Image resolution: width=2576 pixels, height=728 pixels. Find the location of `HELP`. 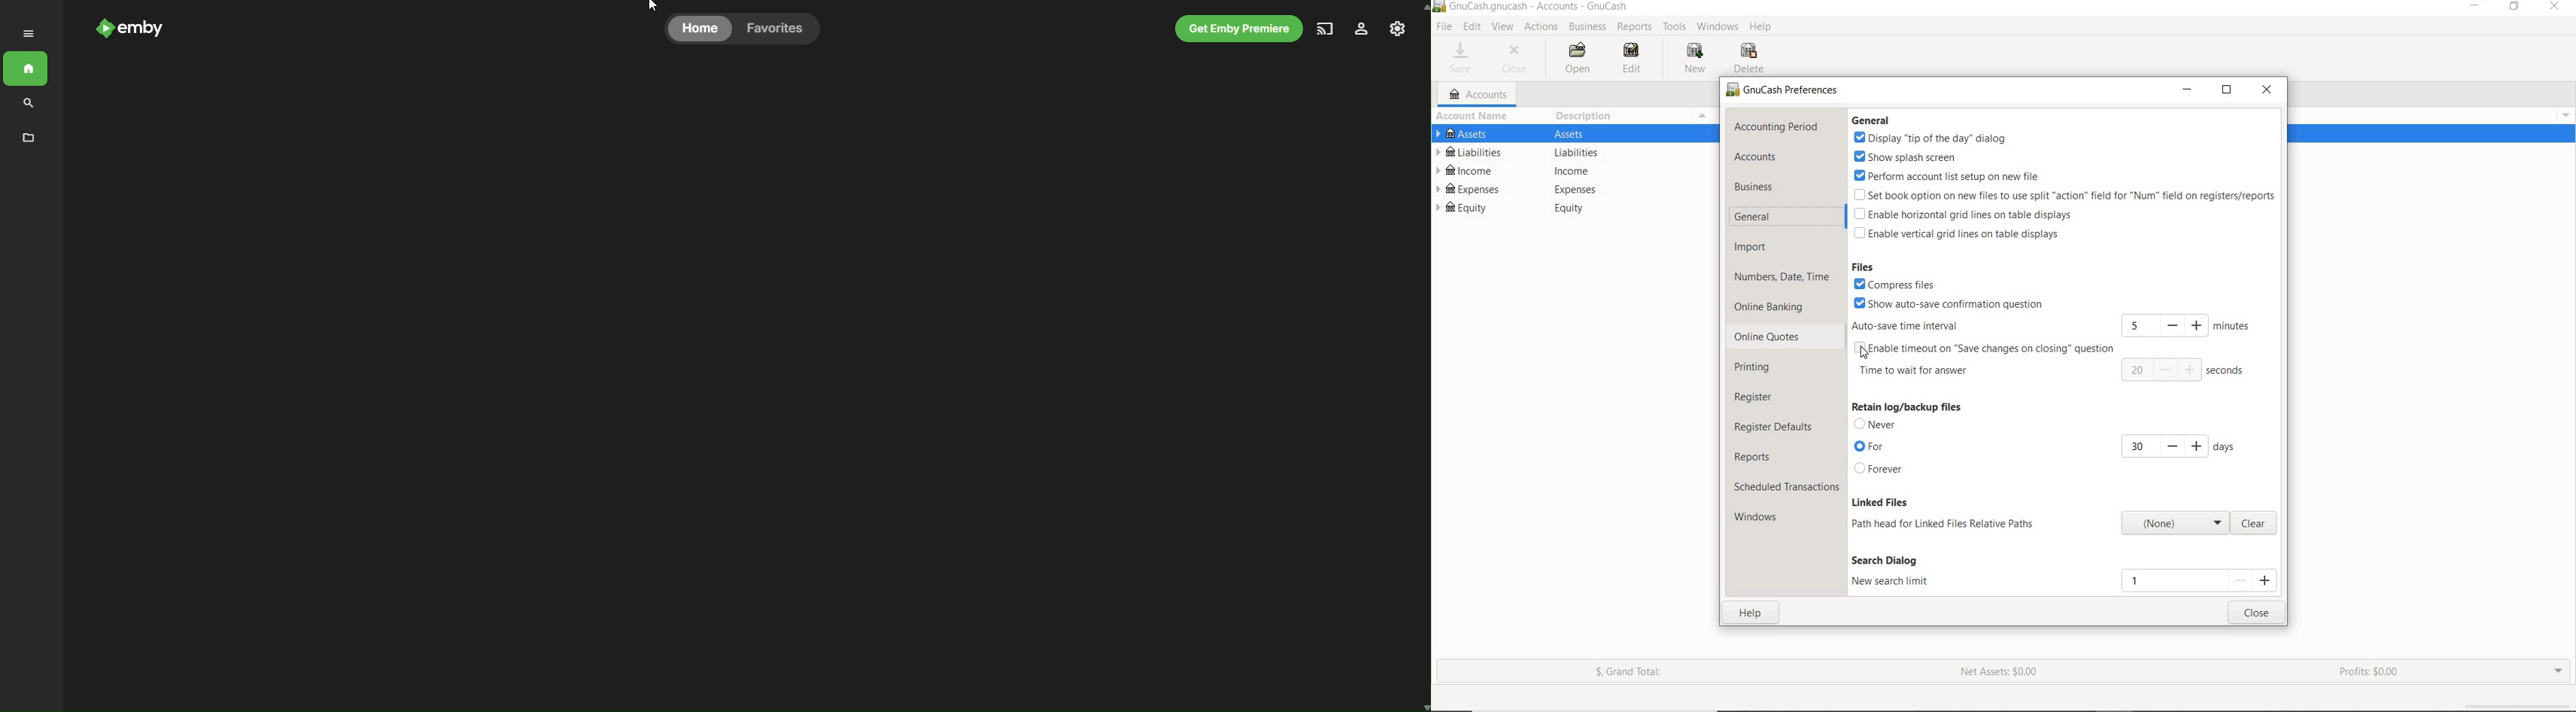

HELP is located at coordinates (1762, 28).